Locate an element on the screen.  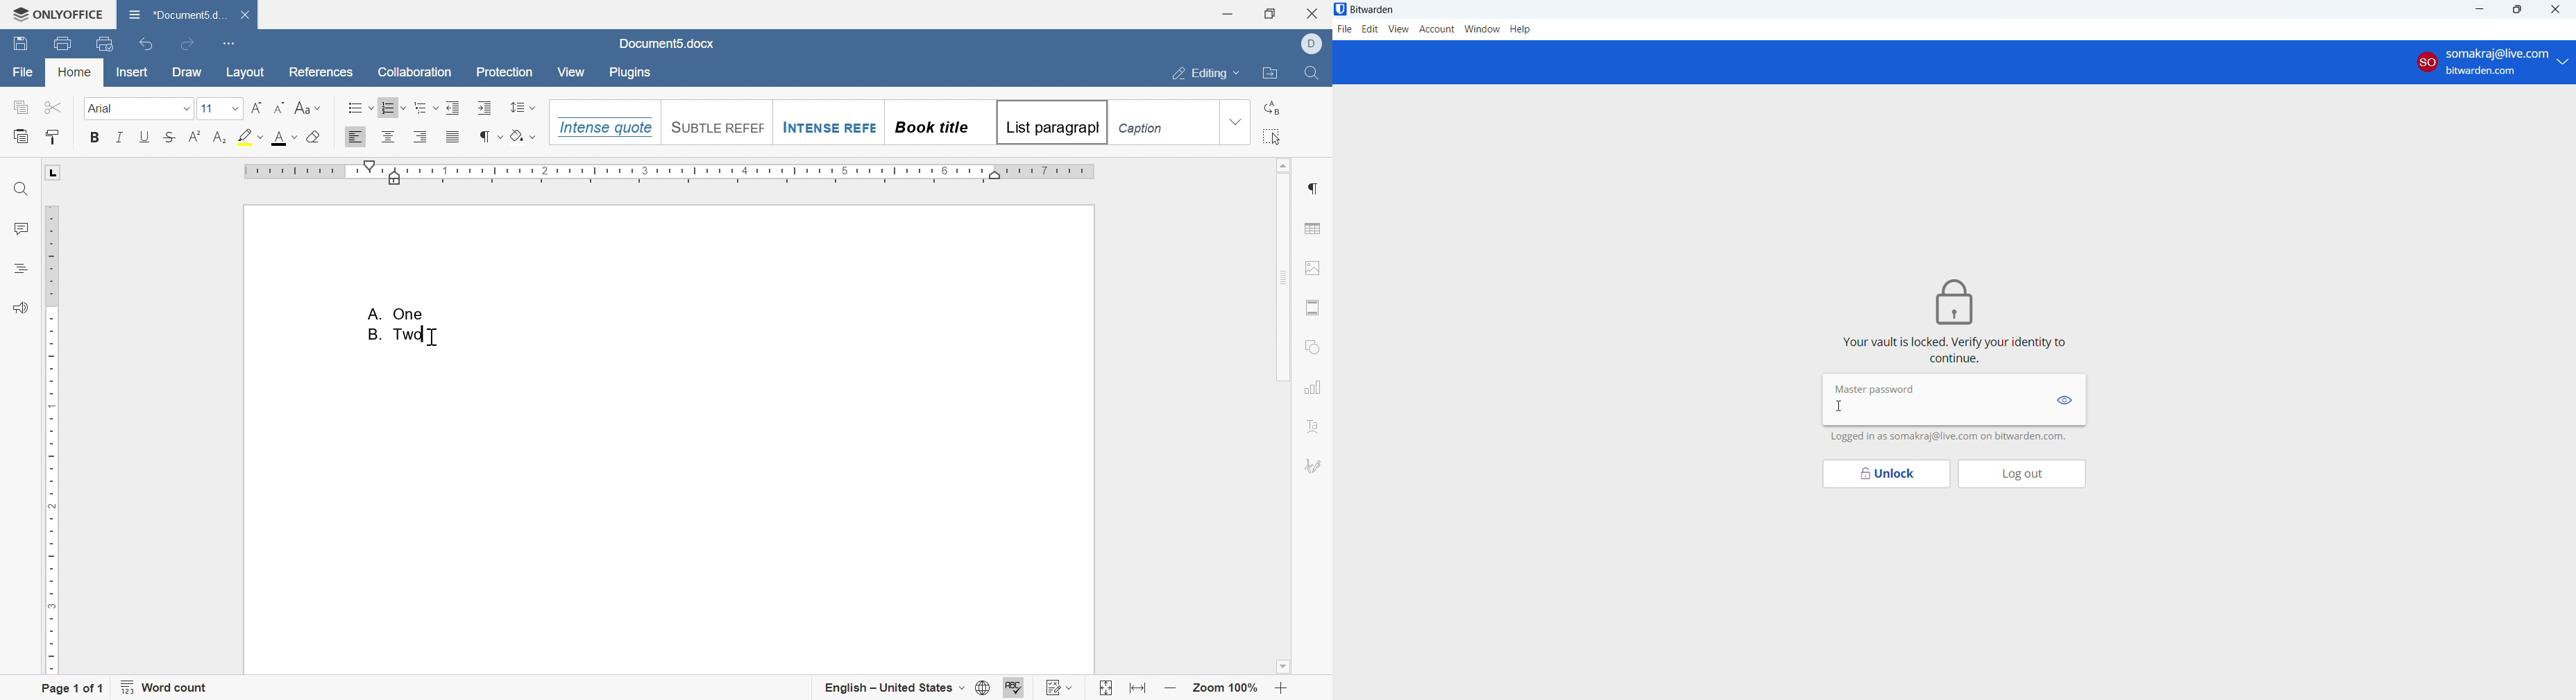
feedback & support is located at coordinates (23, 308).